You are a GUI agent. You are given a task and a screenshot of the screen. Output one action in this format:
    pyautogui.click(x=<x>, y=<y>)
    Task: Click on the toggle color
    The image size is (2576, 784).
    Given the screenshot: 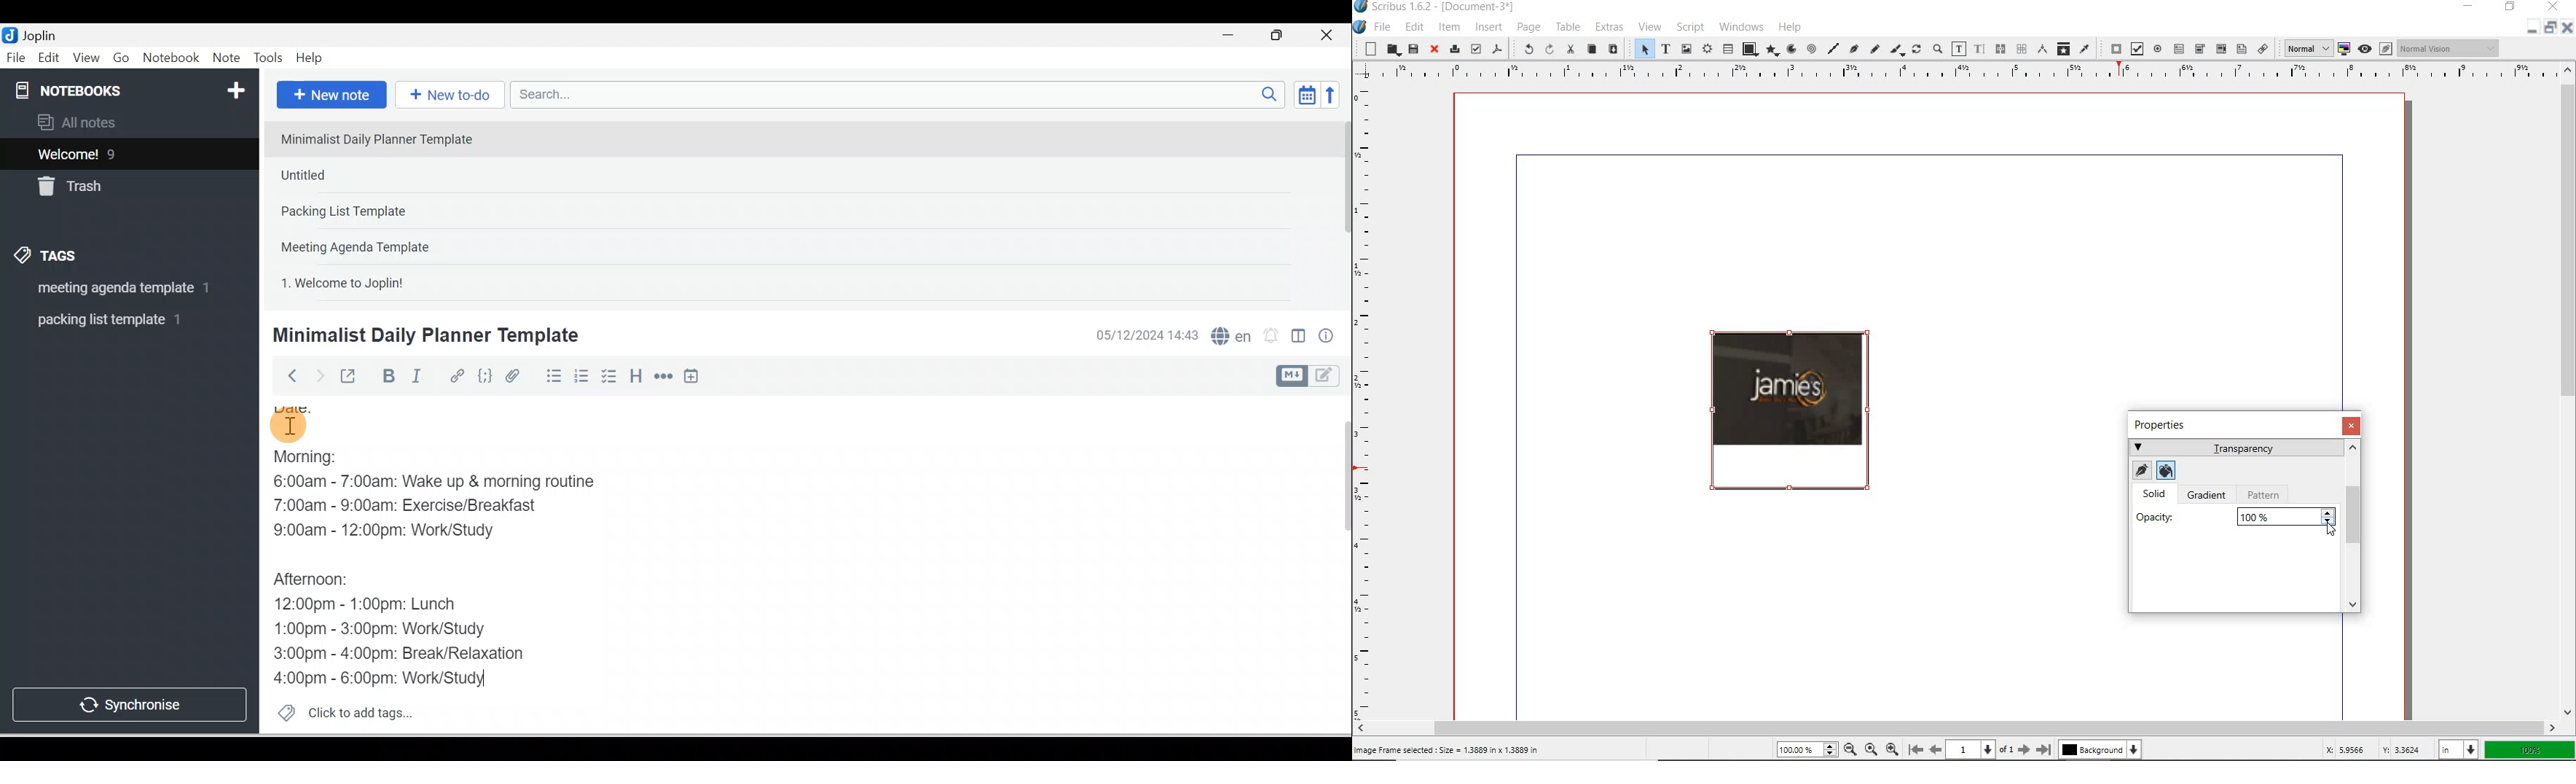 What is the action you would take?
    pyautogui.click(x=2344, y=47)
    